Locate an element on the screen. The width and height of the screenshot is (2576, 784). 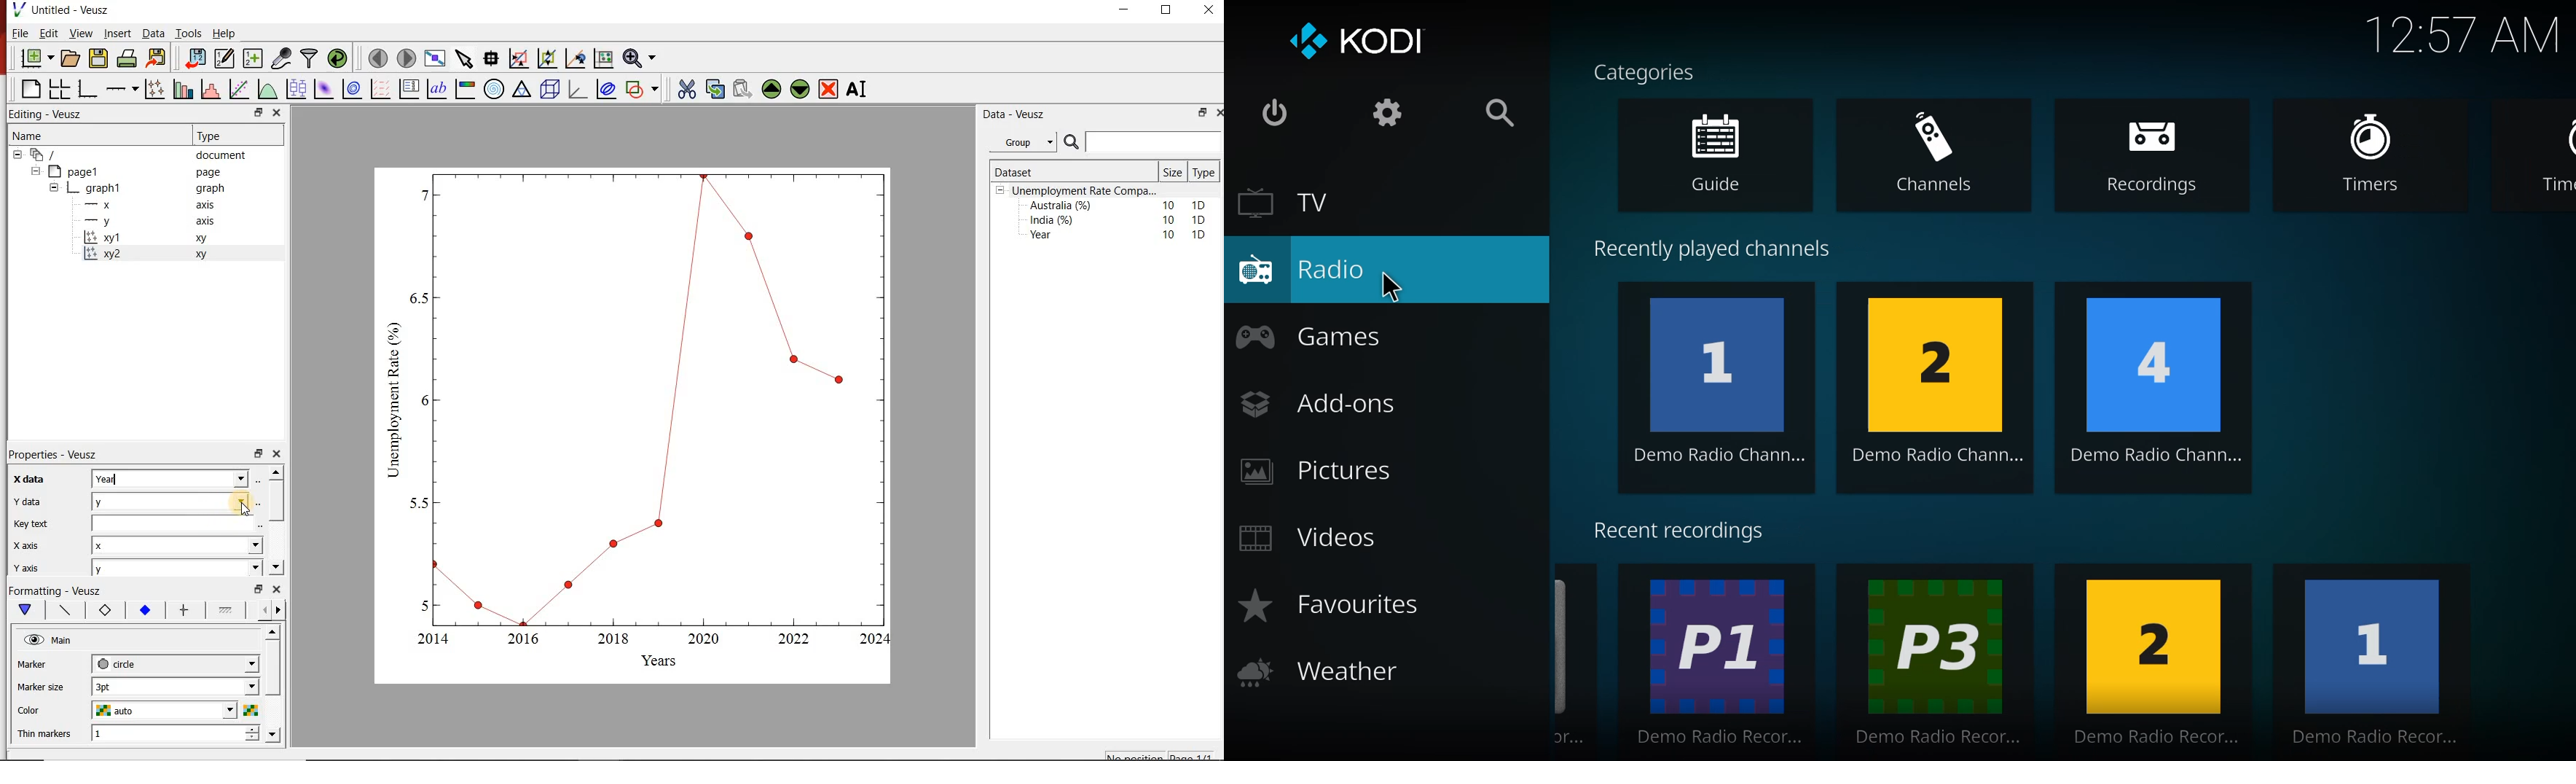
recently played is located at coordinates (1721, 245).